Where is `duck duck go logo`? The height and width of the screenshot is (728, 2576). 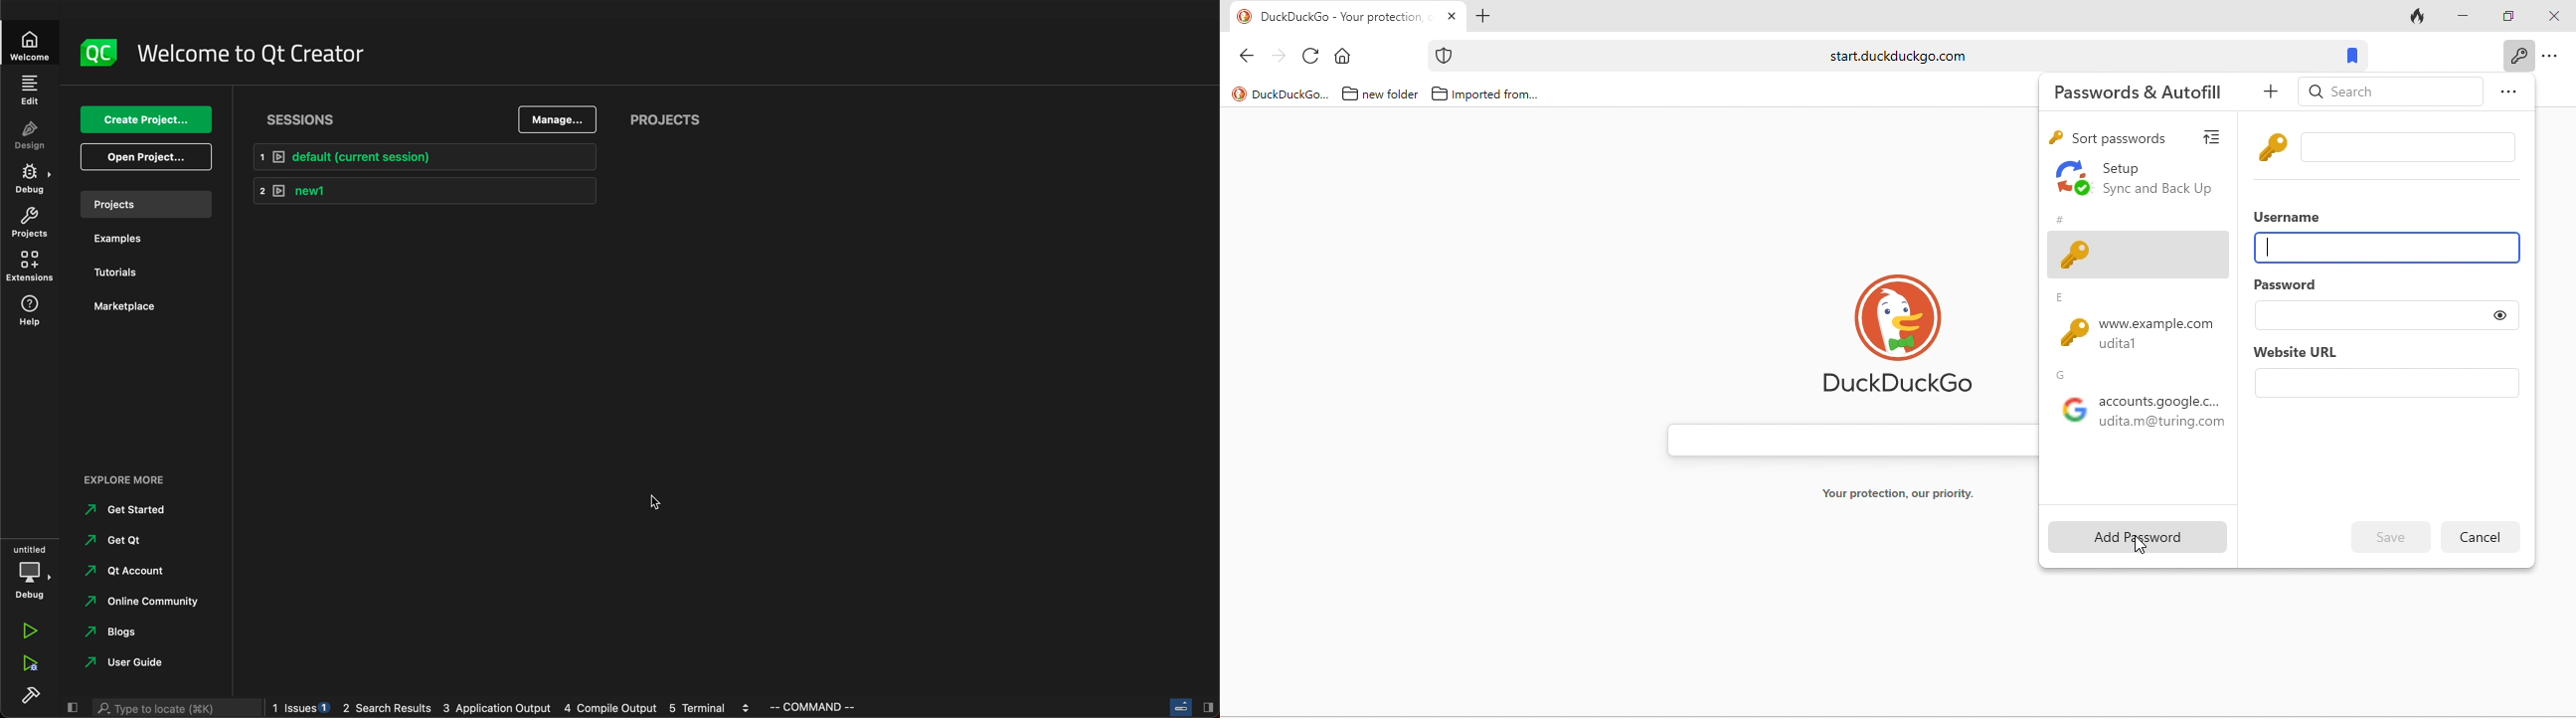 duck duck go logo is located at coordinates (1899, 331).